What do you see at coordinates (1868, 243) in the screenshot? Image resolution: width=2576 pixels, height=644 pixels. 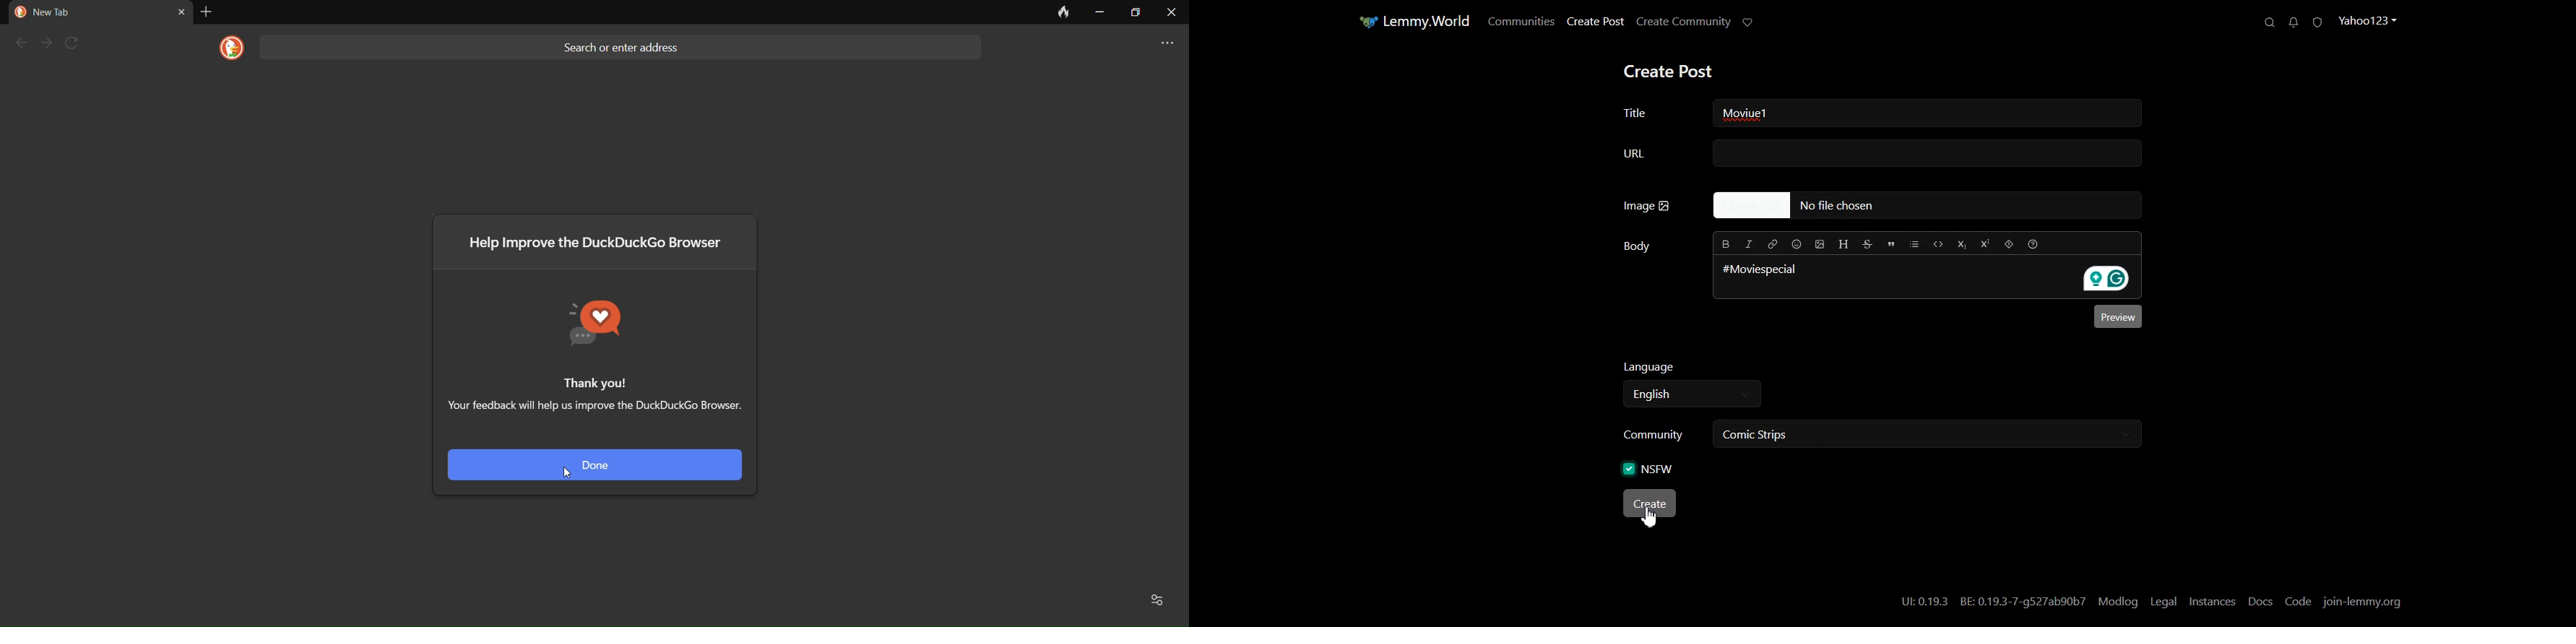 I see `Strikethrough` at bounding box center [1868, 243].